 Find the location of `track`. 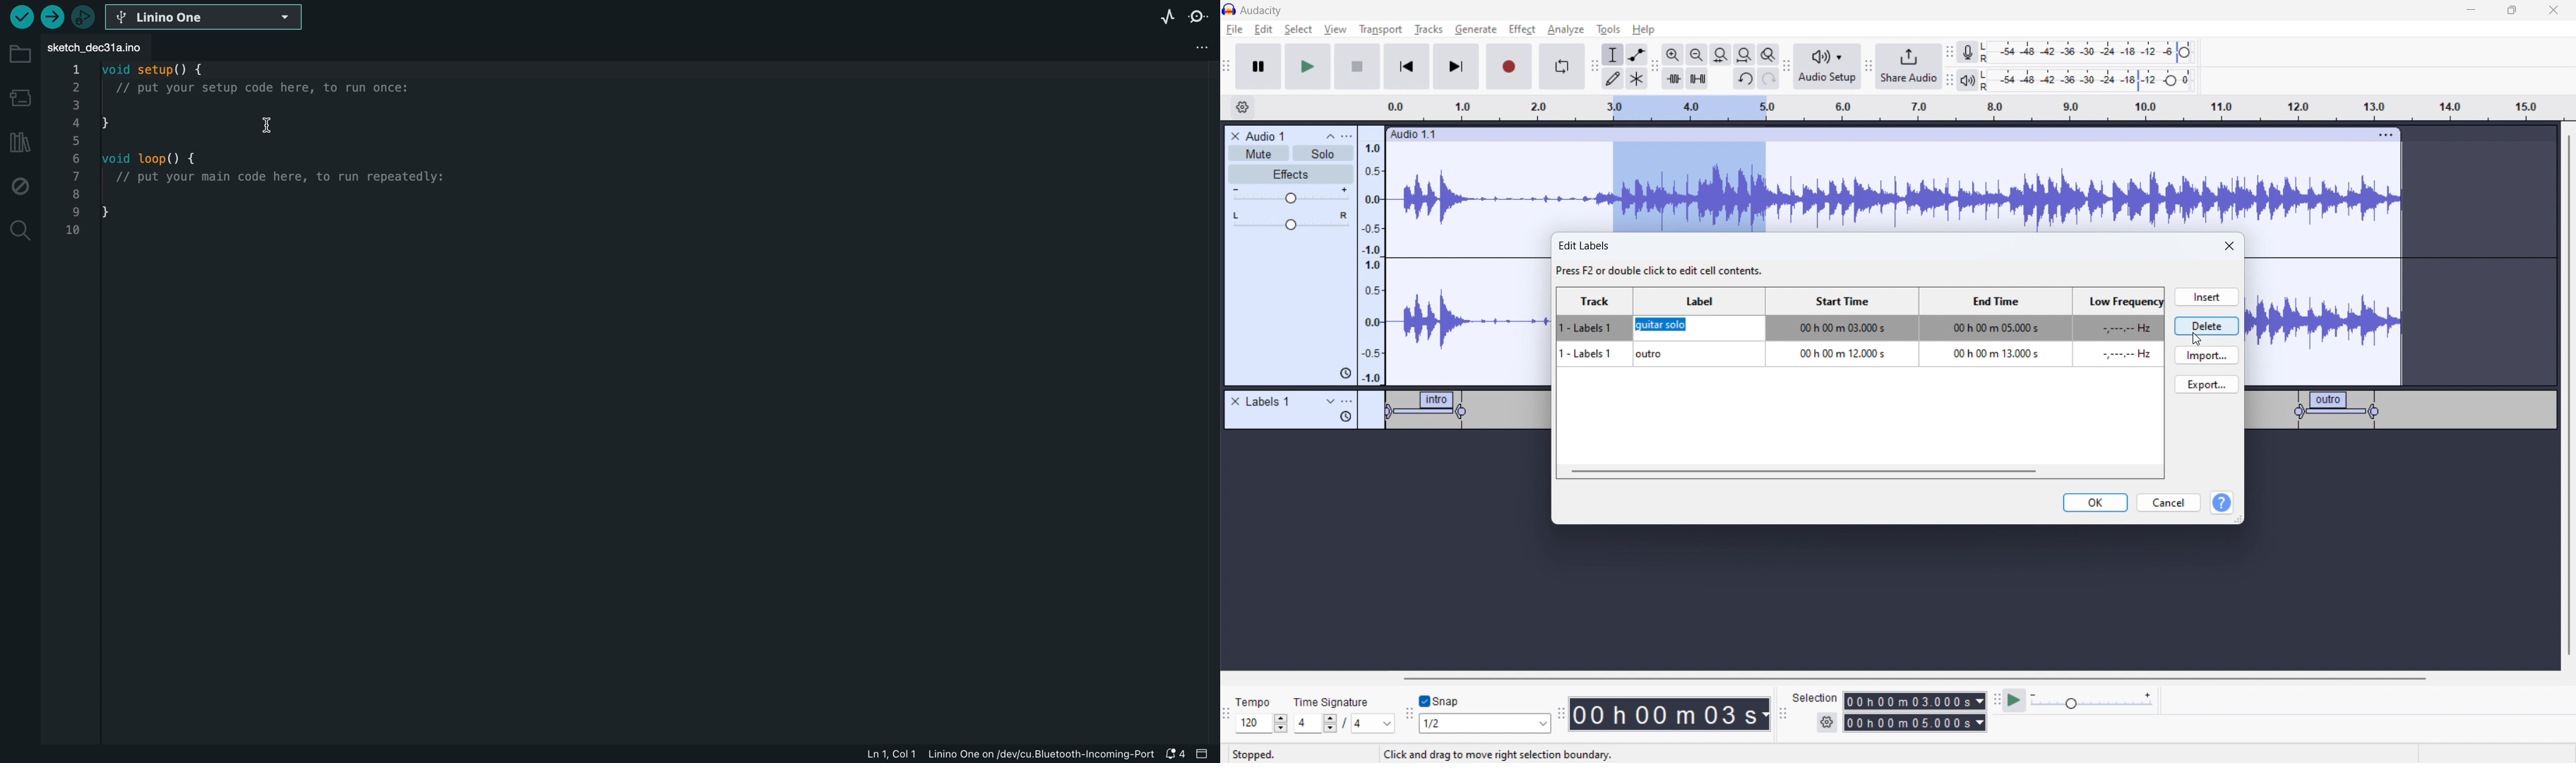

track is located at coordinates (1597, 340).